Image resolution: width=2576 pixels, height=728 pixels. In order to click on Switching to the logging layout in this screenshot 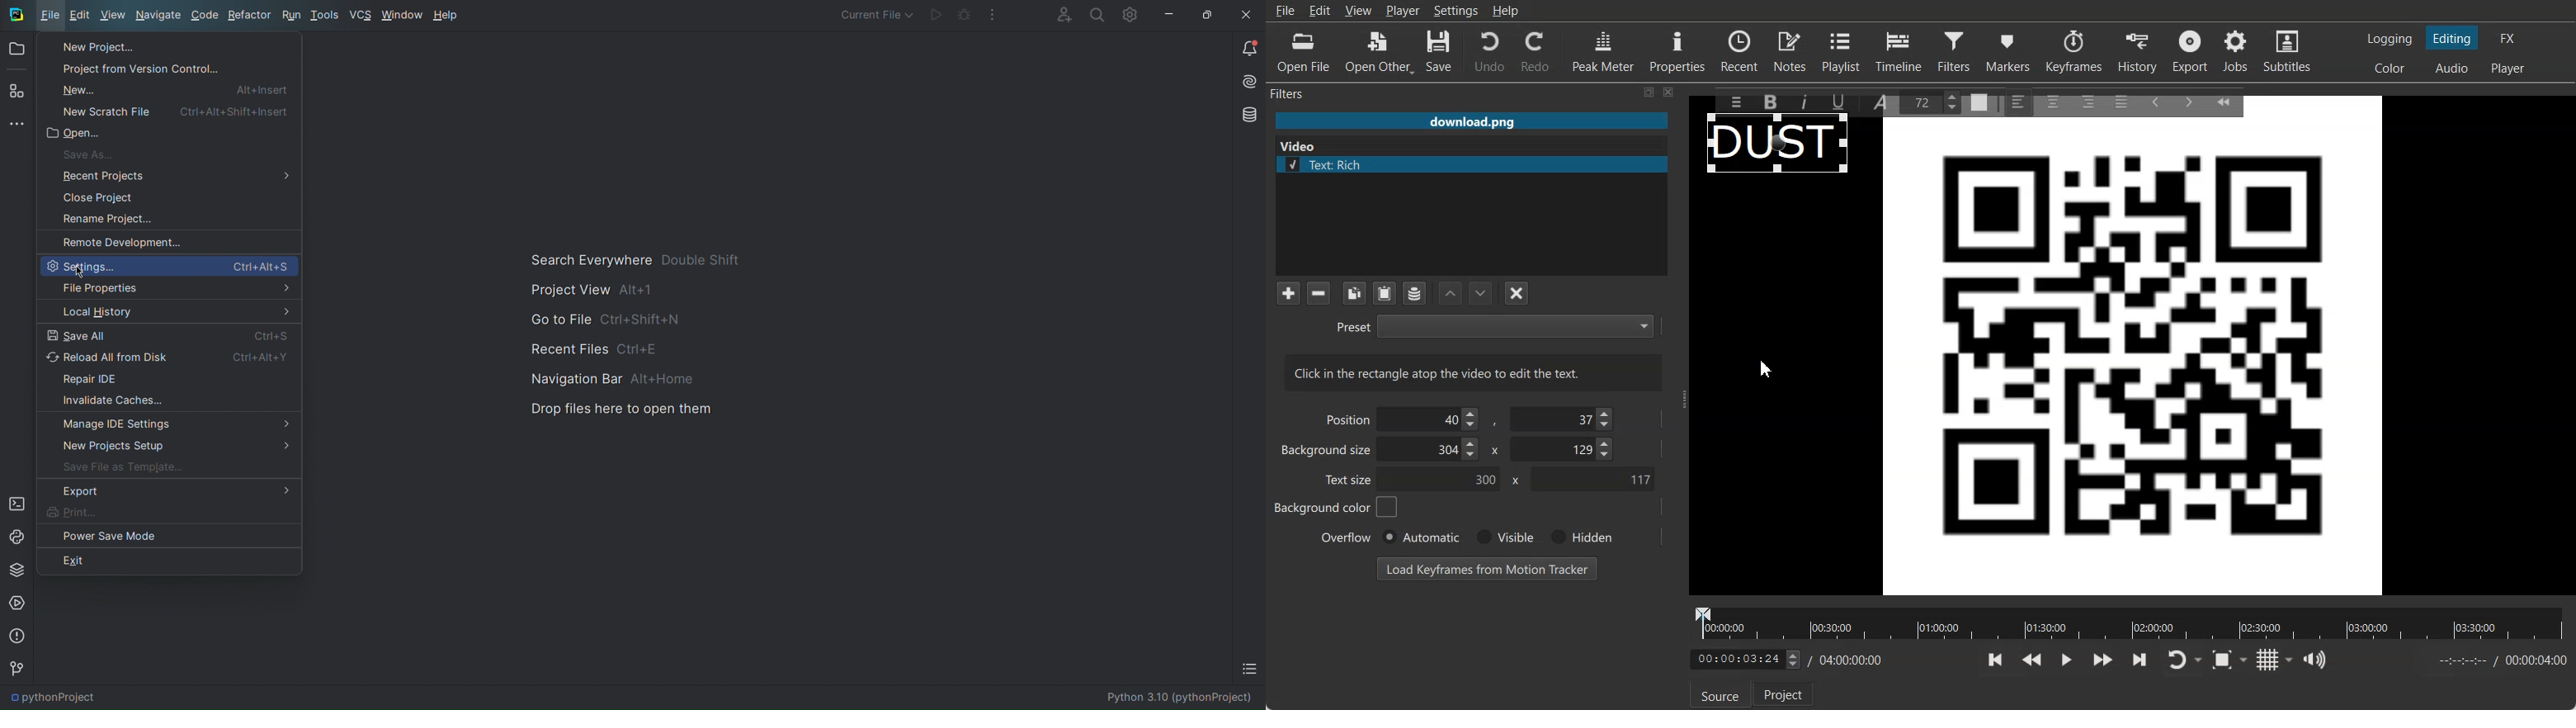, I will do `click(2390, 39)`.